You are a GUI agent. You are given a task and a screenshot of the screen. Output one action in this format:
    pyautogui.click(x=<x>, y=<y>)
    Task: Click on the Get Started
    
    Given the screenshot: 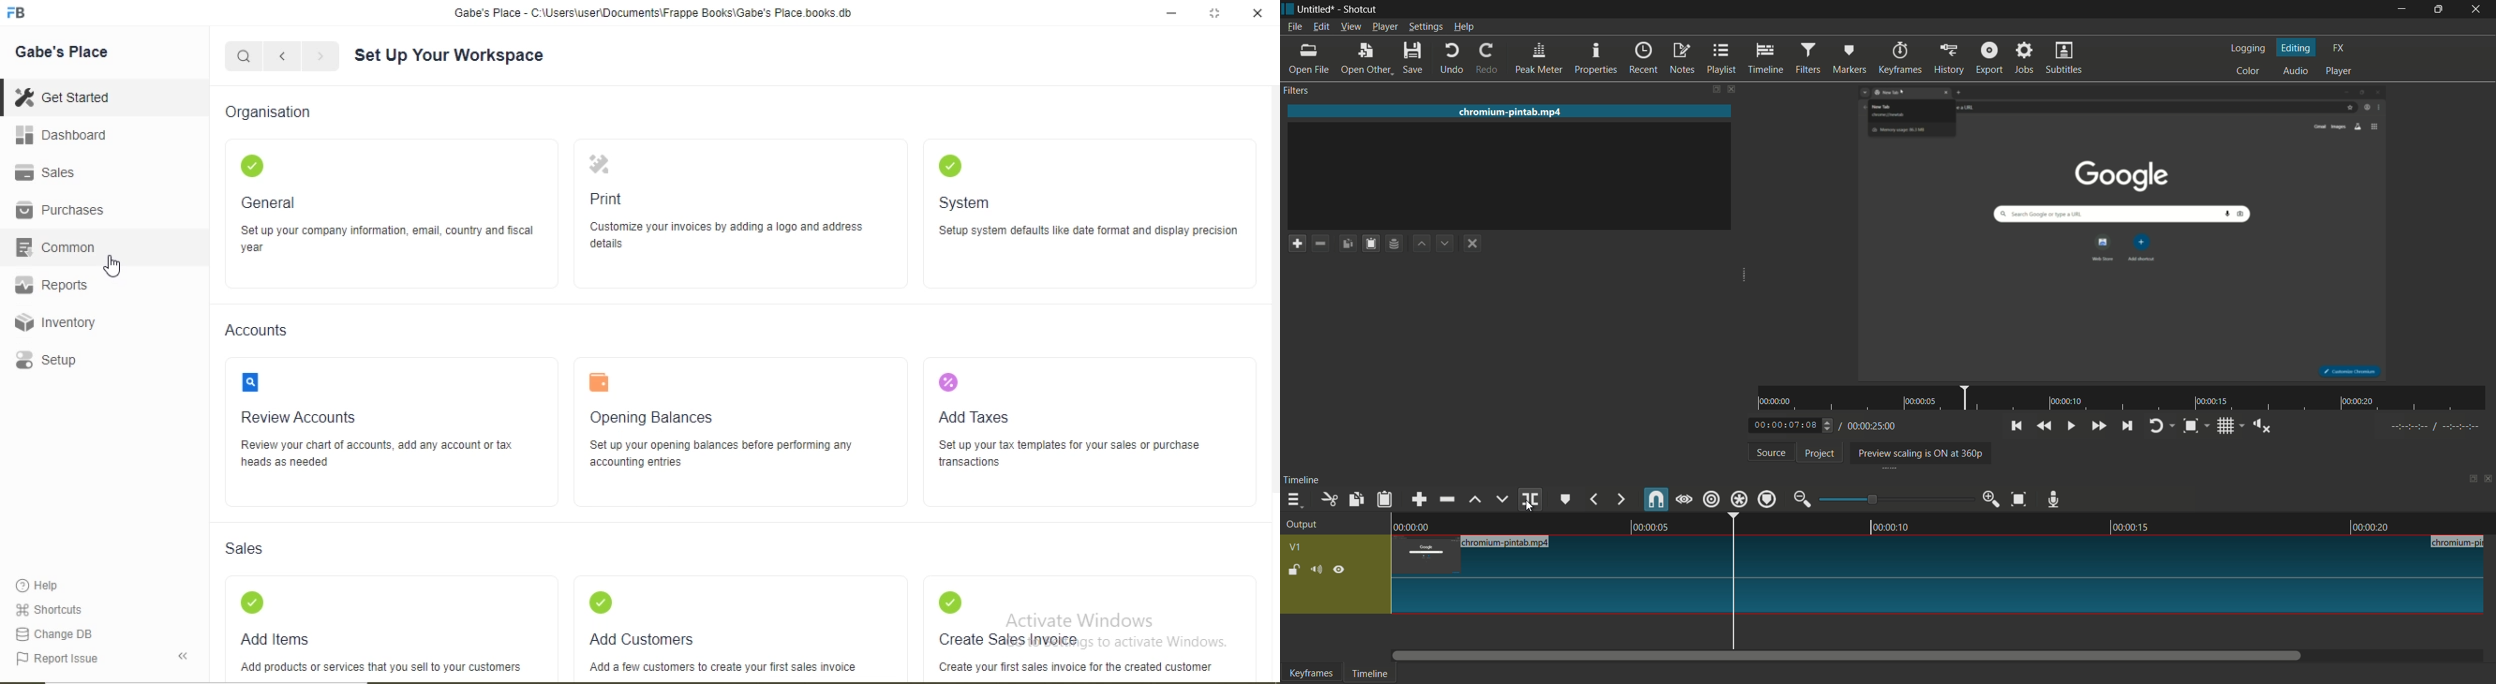 What is the action you would take?
    pyautogui.click(x=61, y=96)
    